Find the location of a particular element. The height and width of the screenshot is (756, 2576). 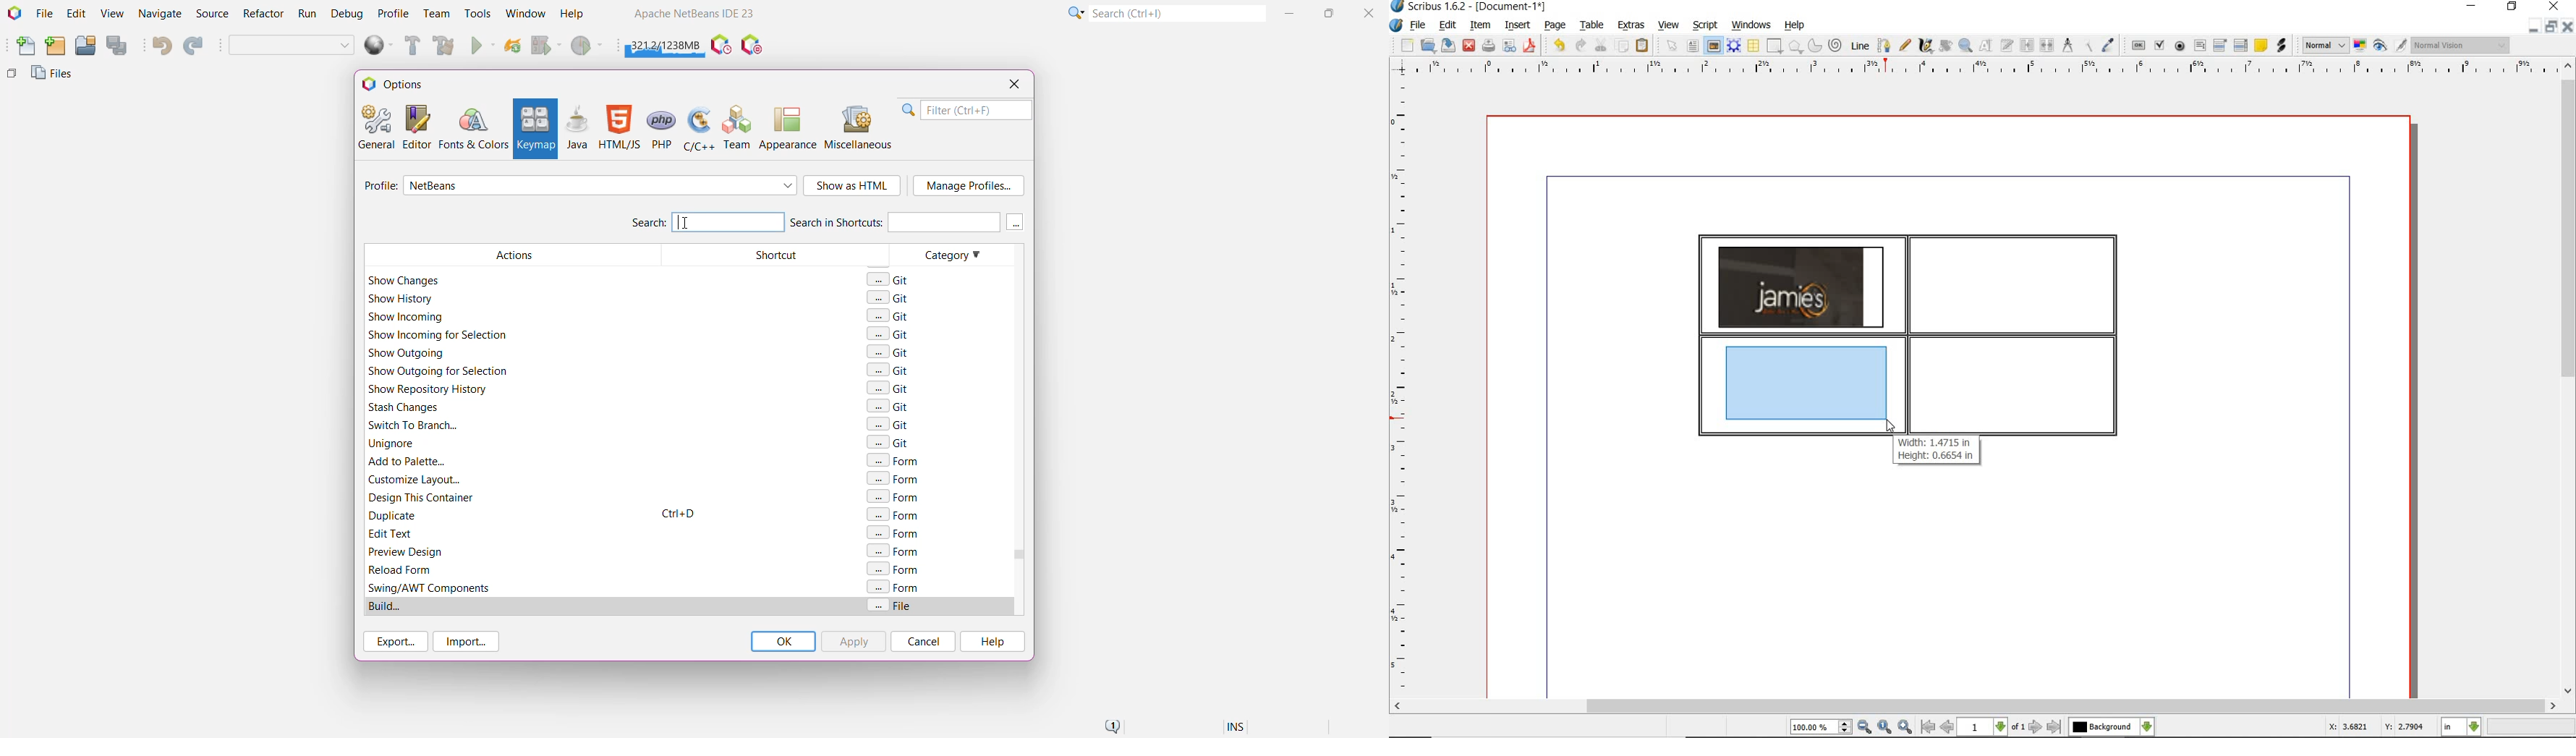

 is located at coordinates (378, 46).